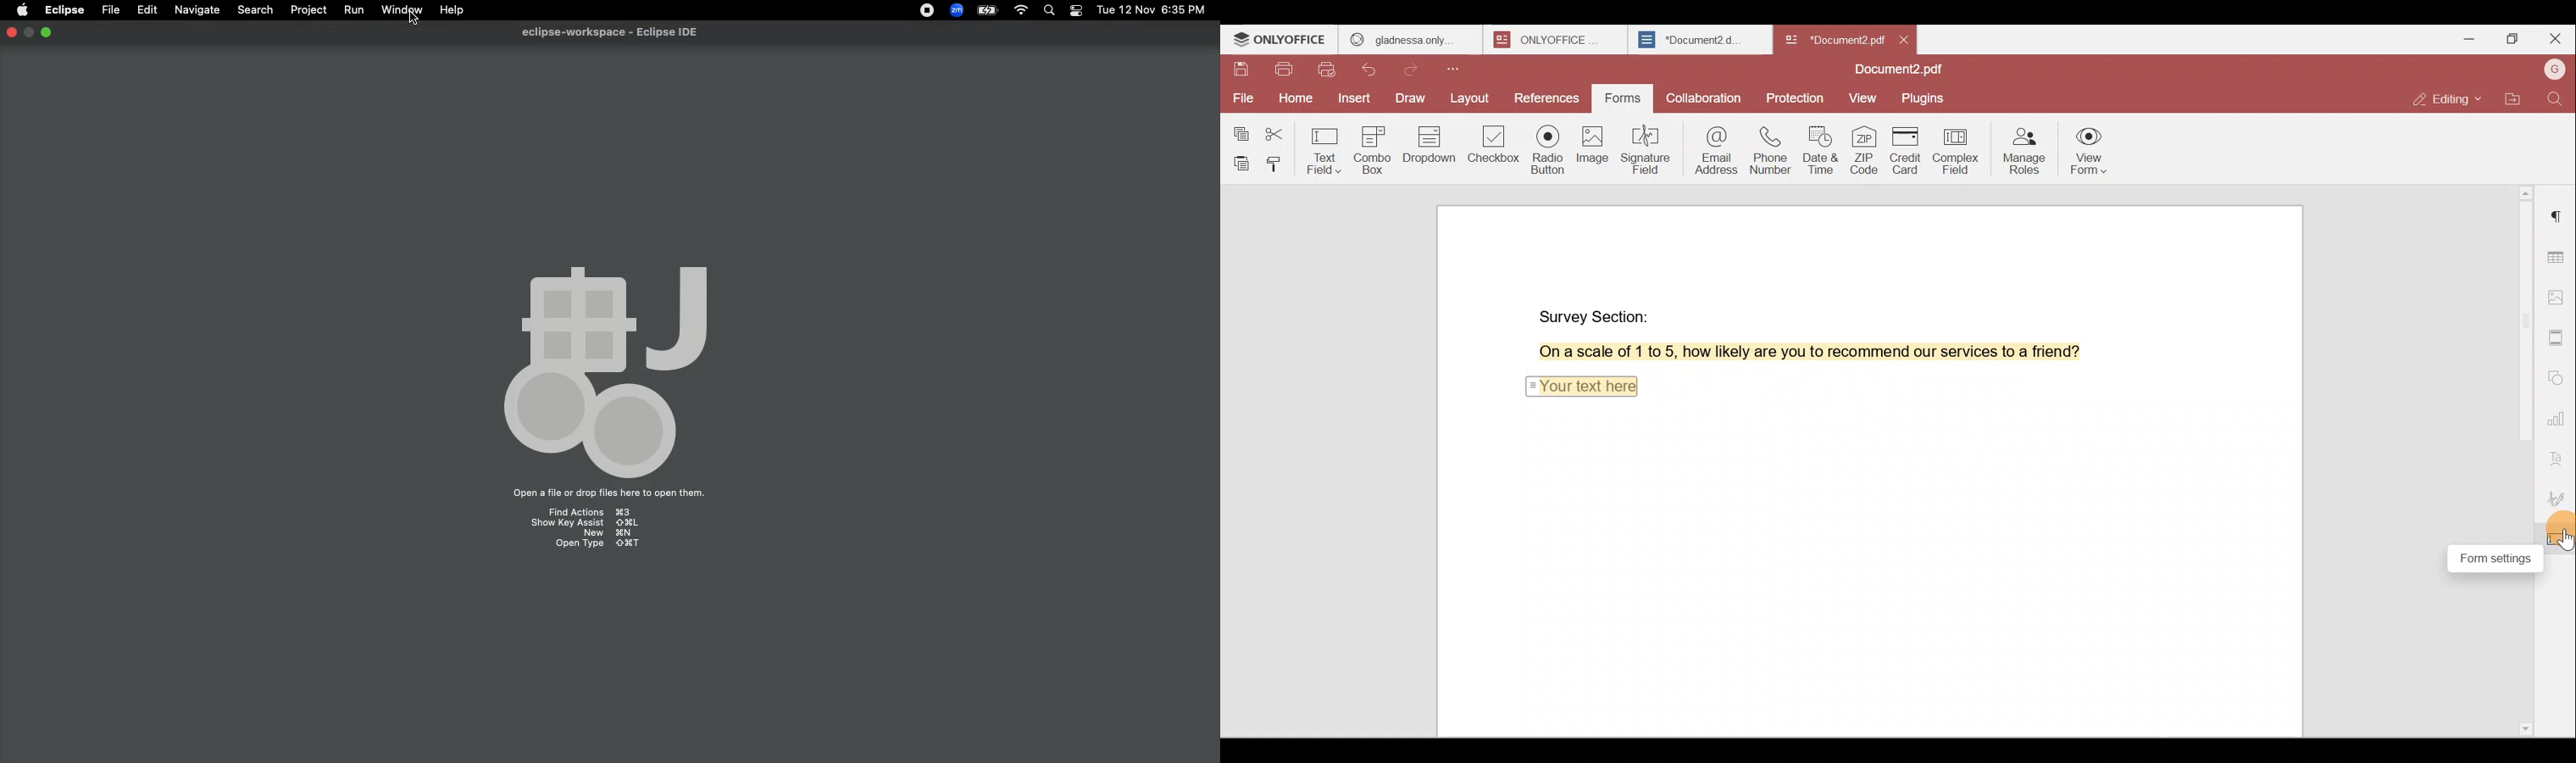 The image size is (2576, 784). Describe the element at coordinates (1925, 97) in the screenshot. I see `Plugins` at that location.